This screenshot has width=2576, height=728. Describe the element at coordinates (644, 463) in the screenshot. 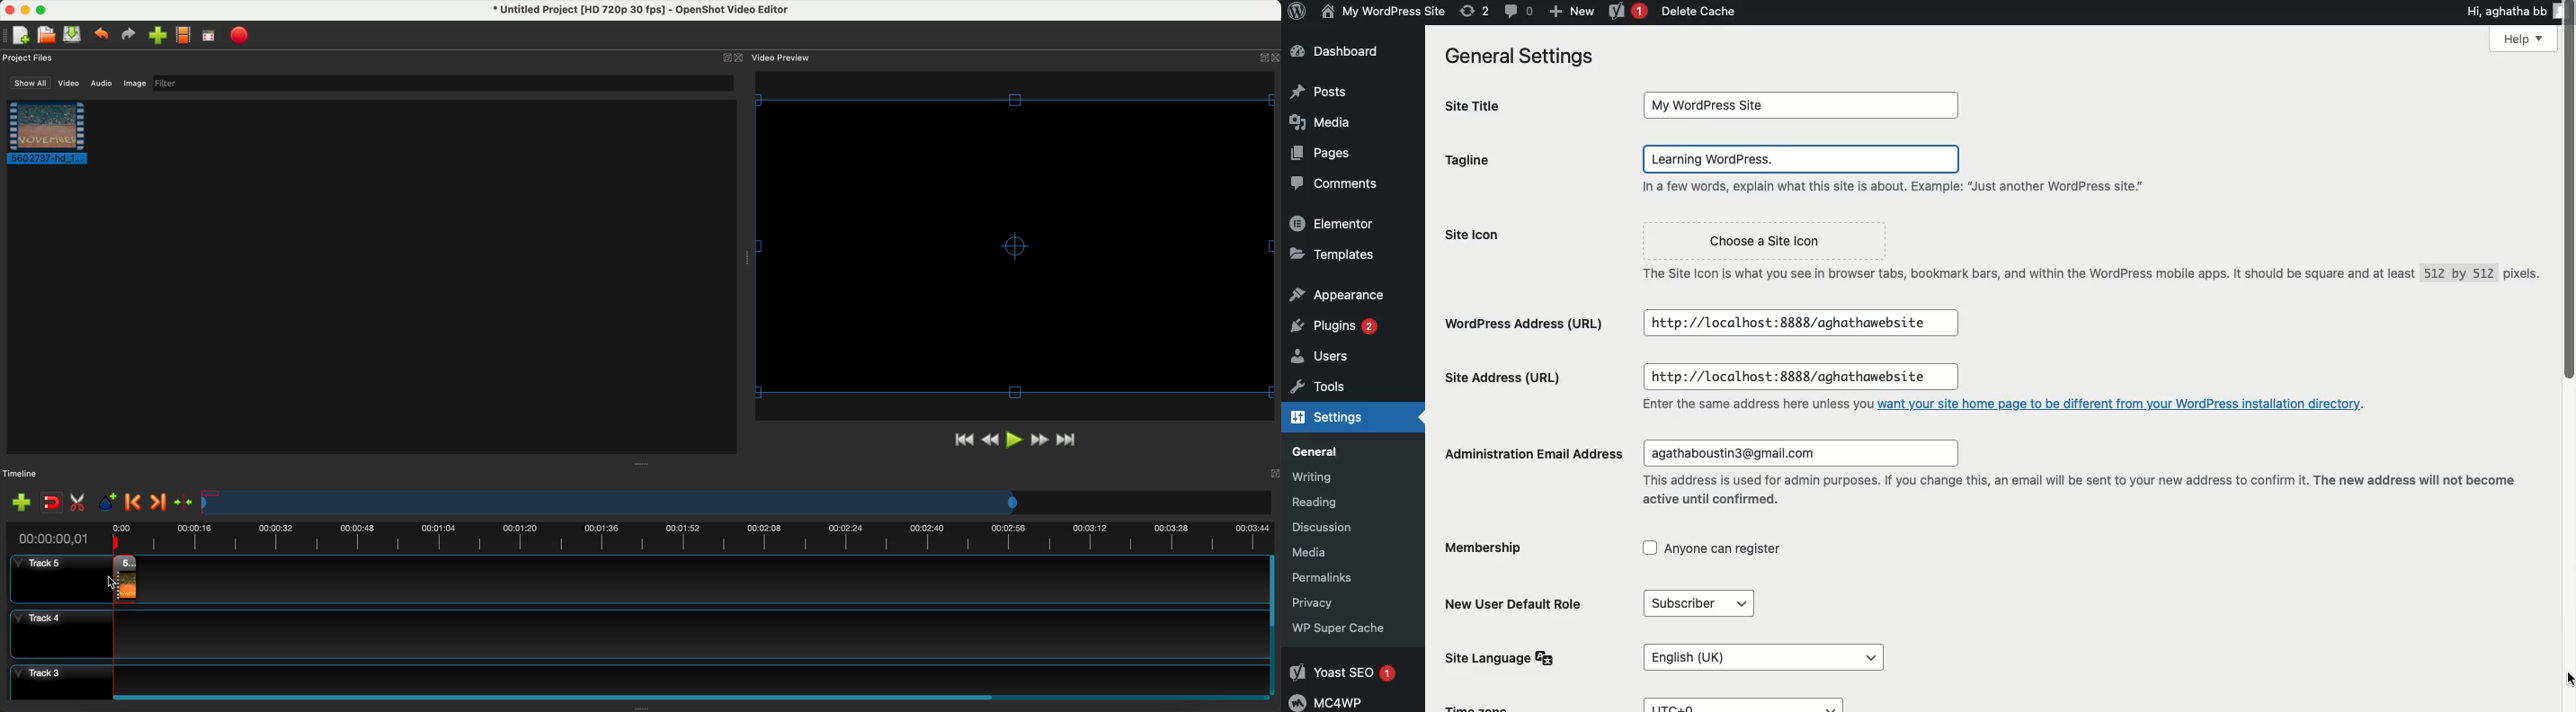

I see `` at that location.